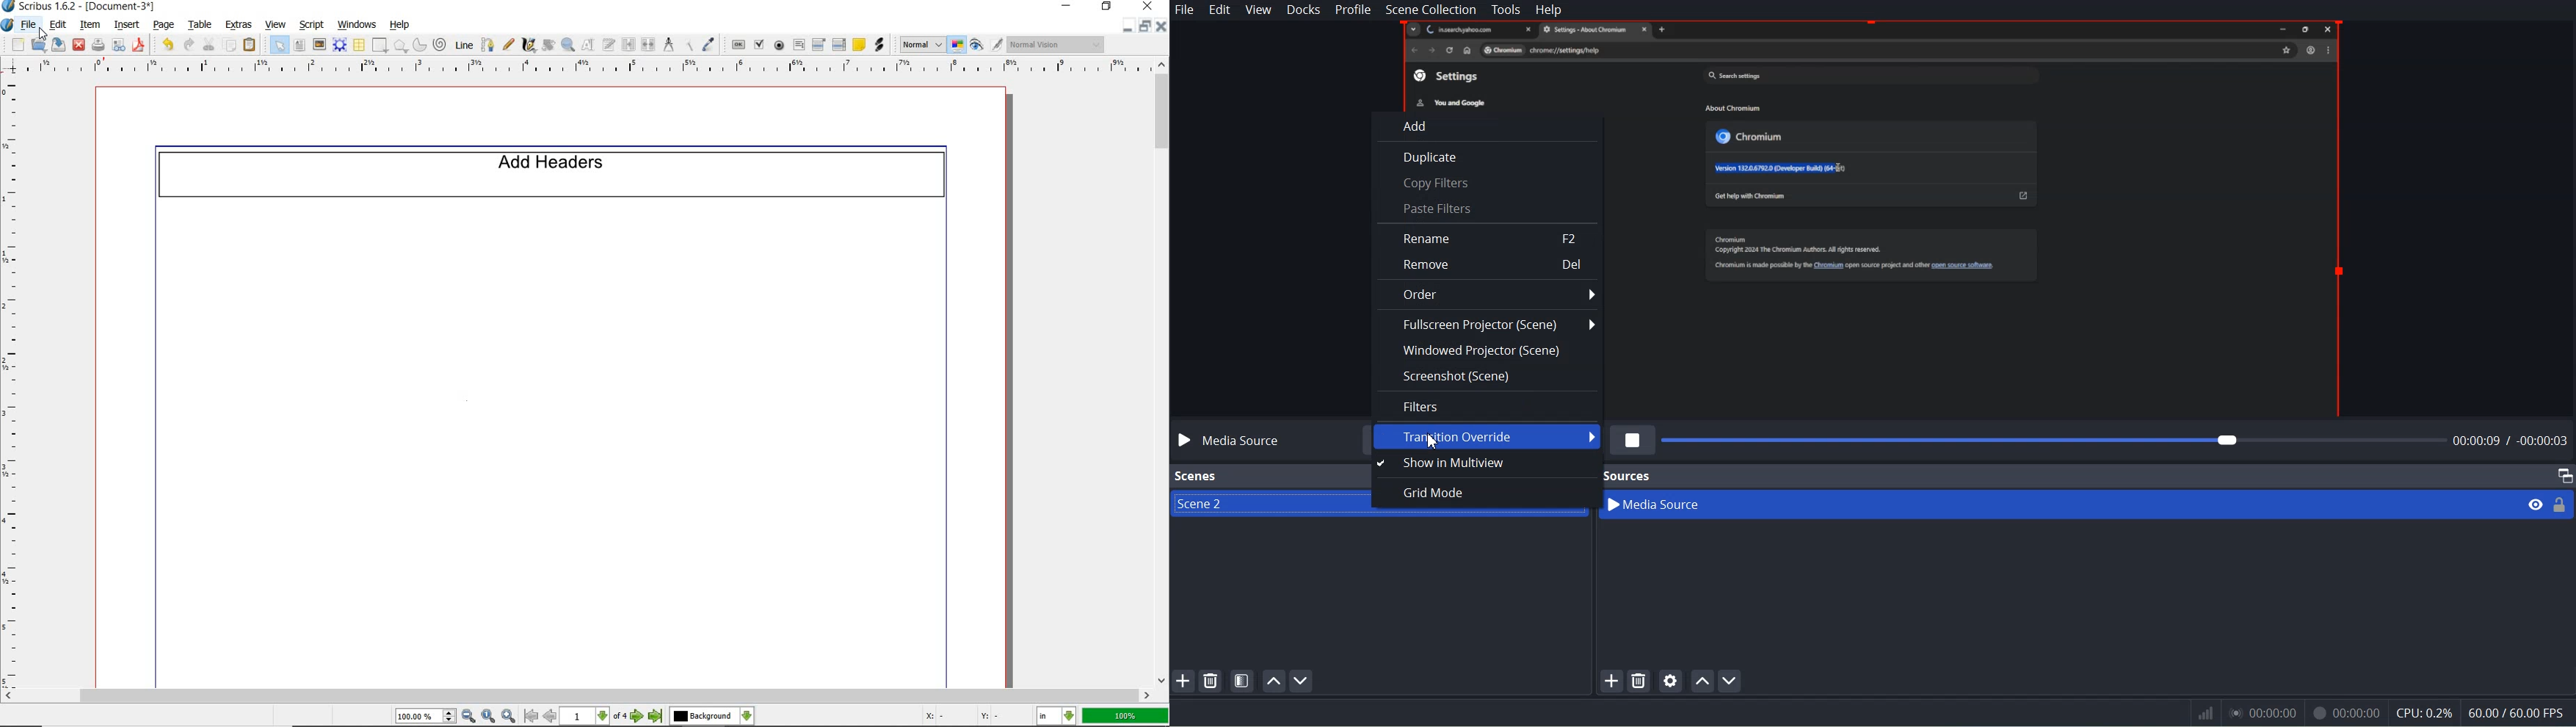  What do you see at coordinates (1230, 441) in the screenshot?
I see `Media source` at bounding box center [1230, 441].